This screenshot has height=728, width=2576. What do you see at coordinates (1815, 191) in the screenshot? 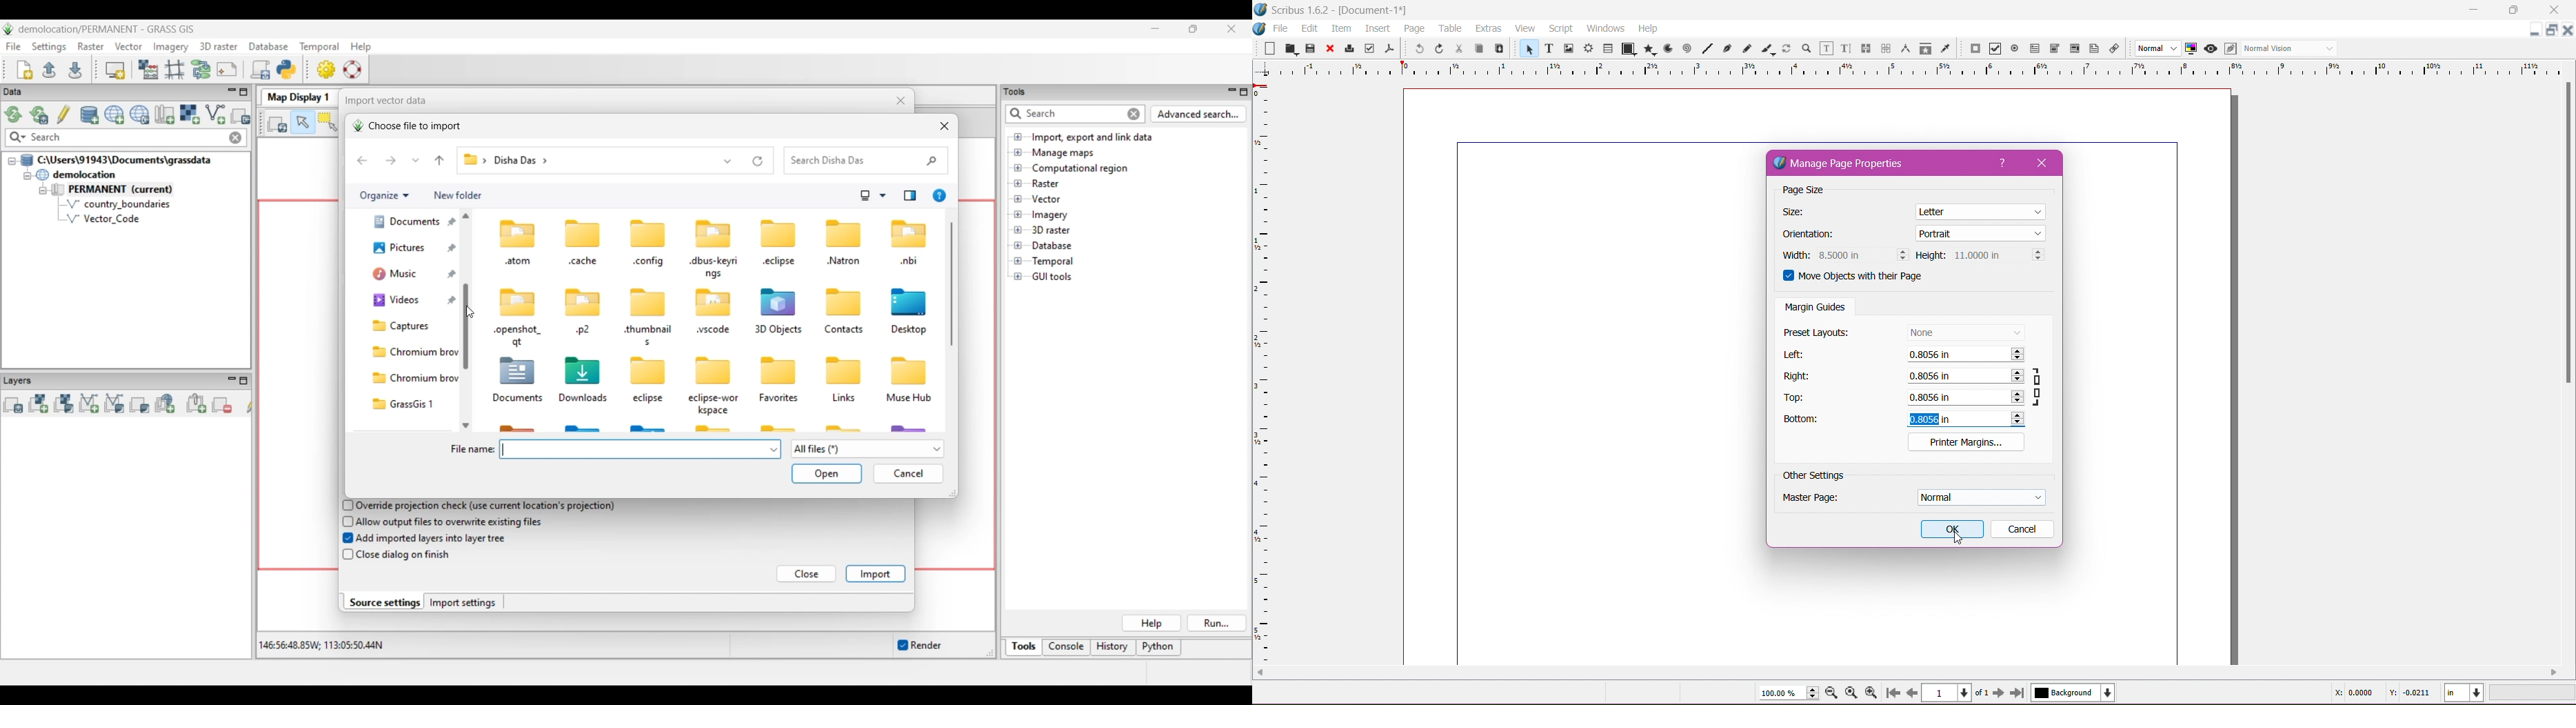
I see `Page Size` at bounding box center [1815, 191].